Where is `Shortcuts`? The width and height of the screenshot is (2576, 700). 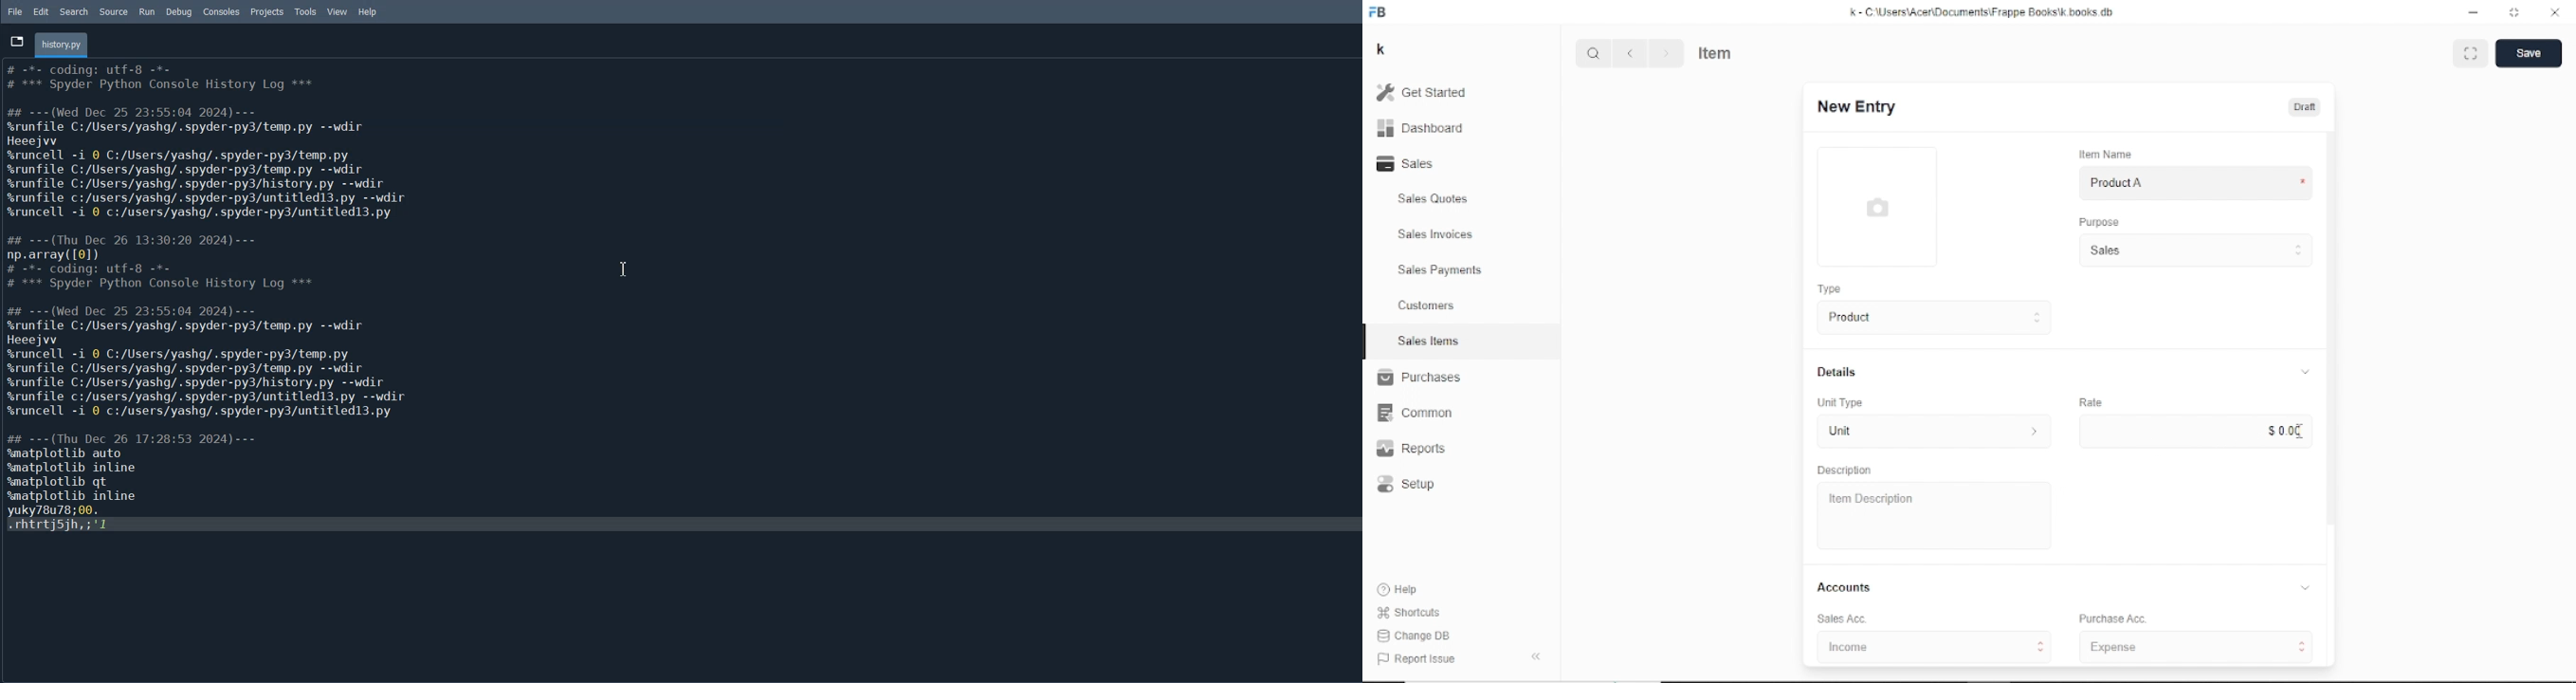
Shortcuts is located at coordinates (1411, 614).